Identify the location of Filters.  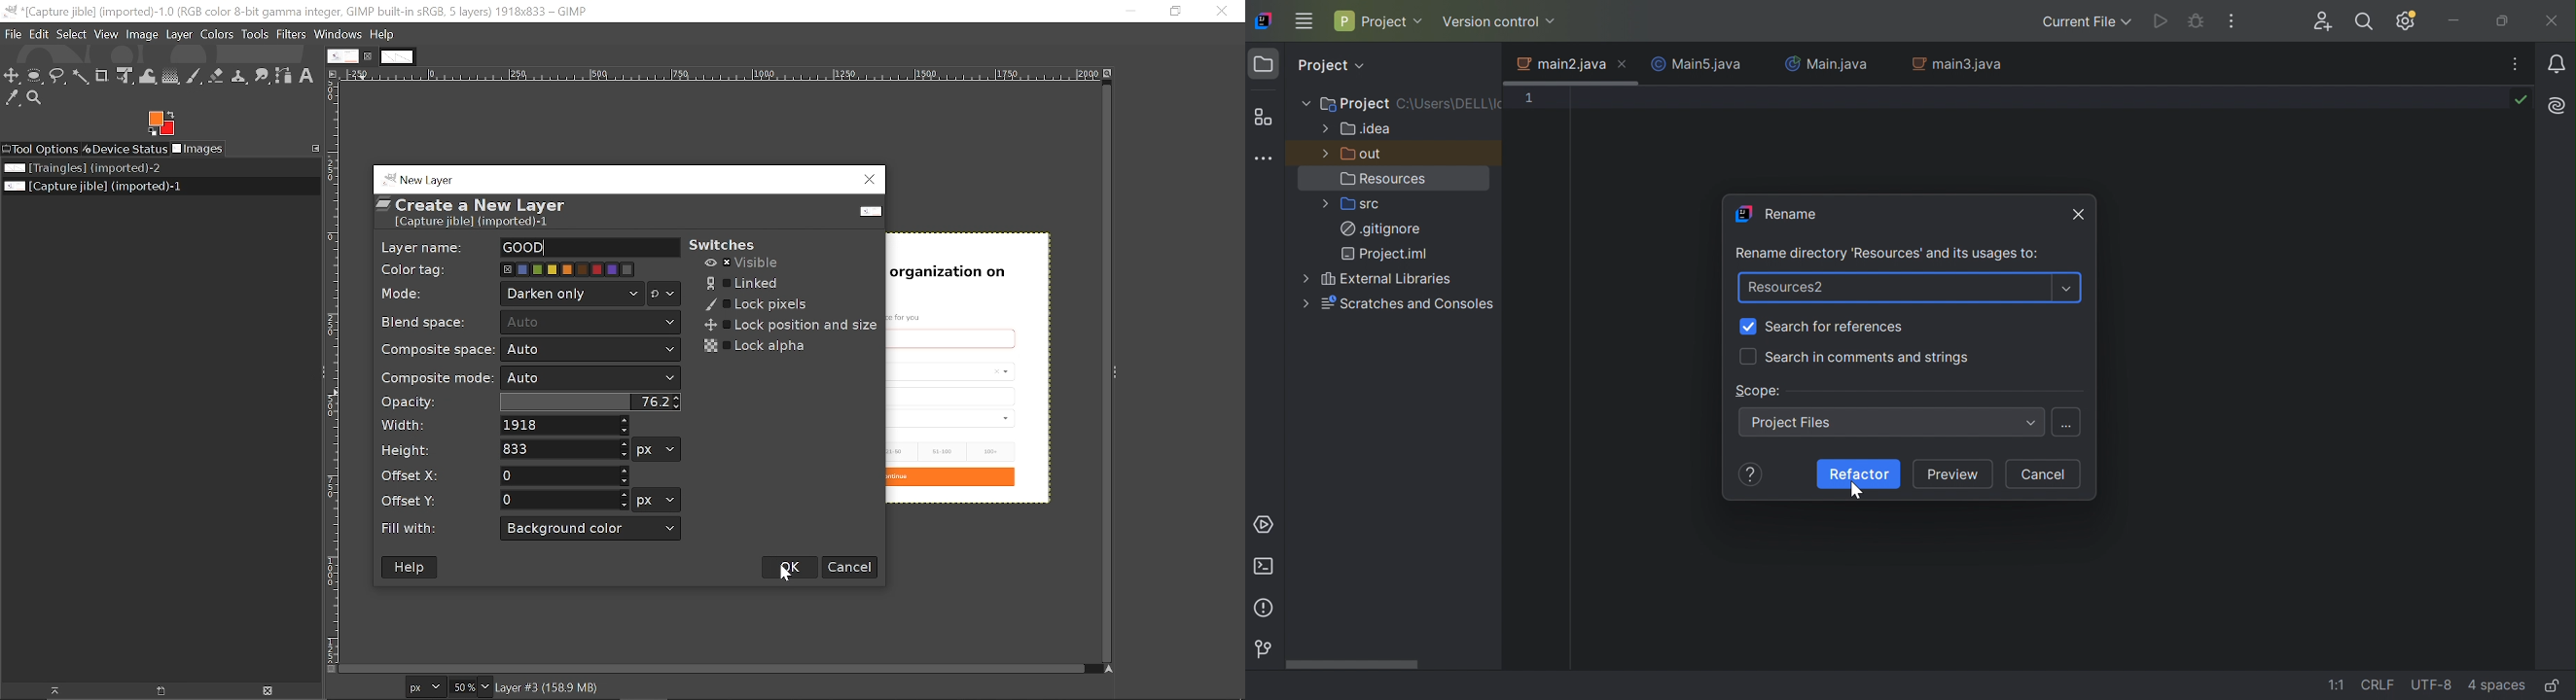
(294, 35).